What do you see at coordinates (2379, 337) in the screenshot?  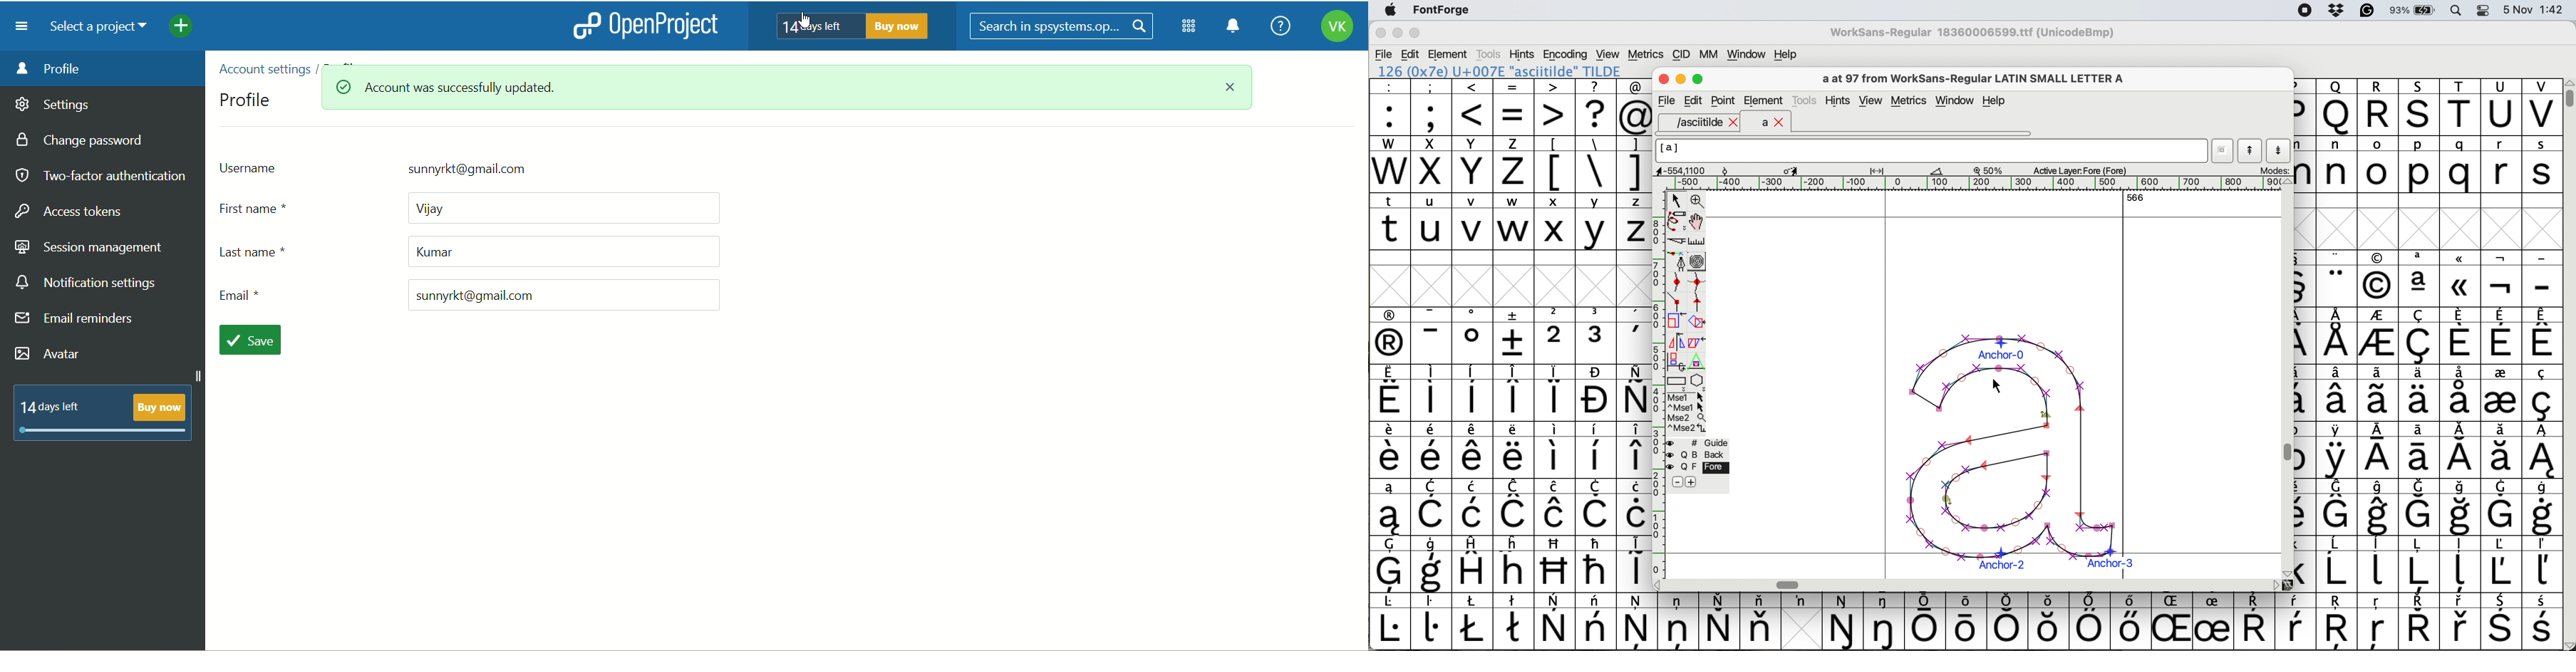 I see `symbol` at bounding box center [2379, 337].